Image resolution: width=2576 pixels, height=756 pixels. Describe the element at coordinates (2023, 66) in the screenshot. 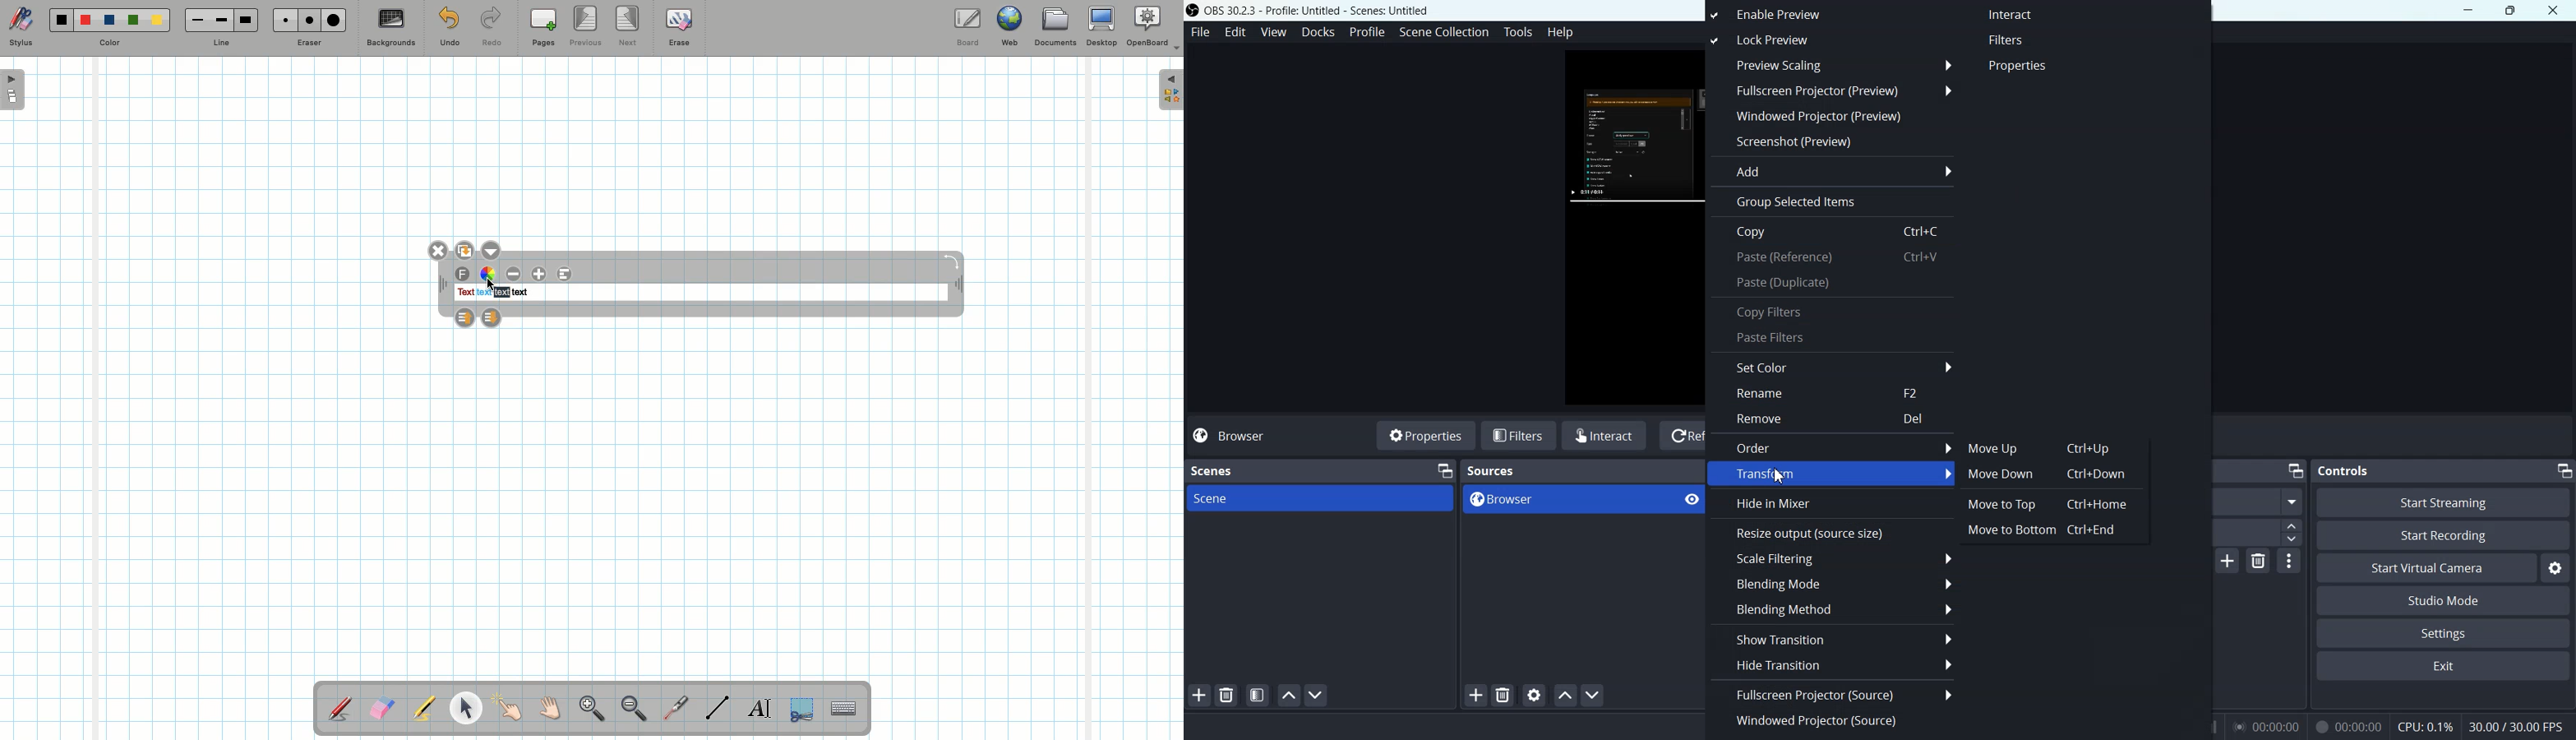

I see `Properties` at that location.